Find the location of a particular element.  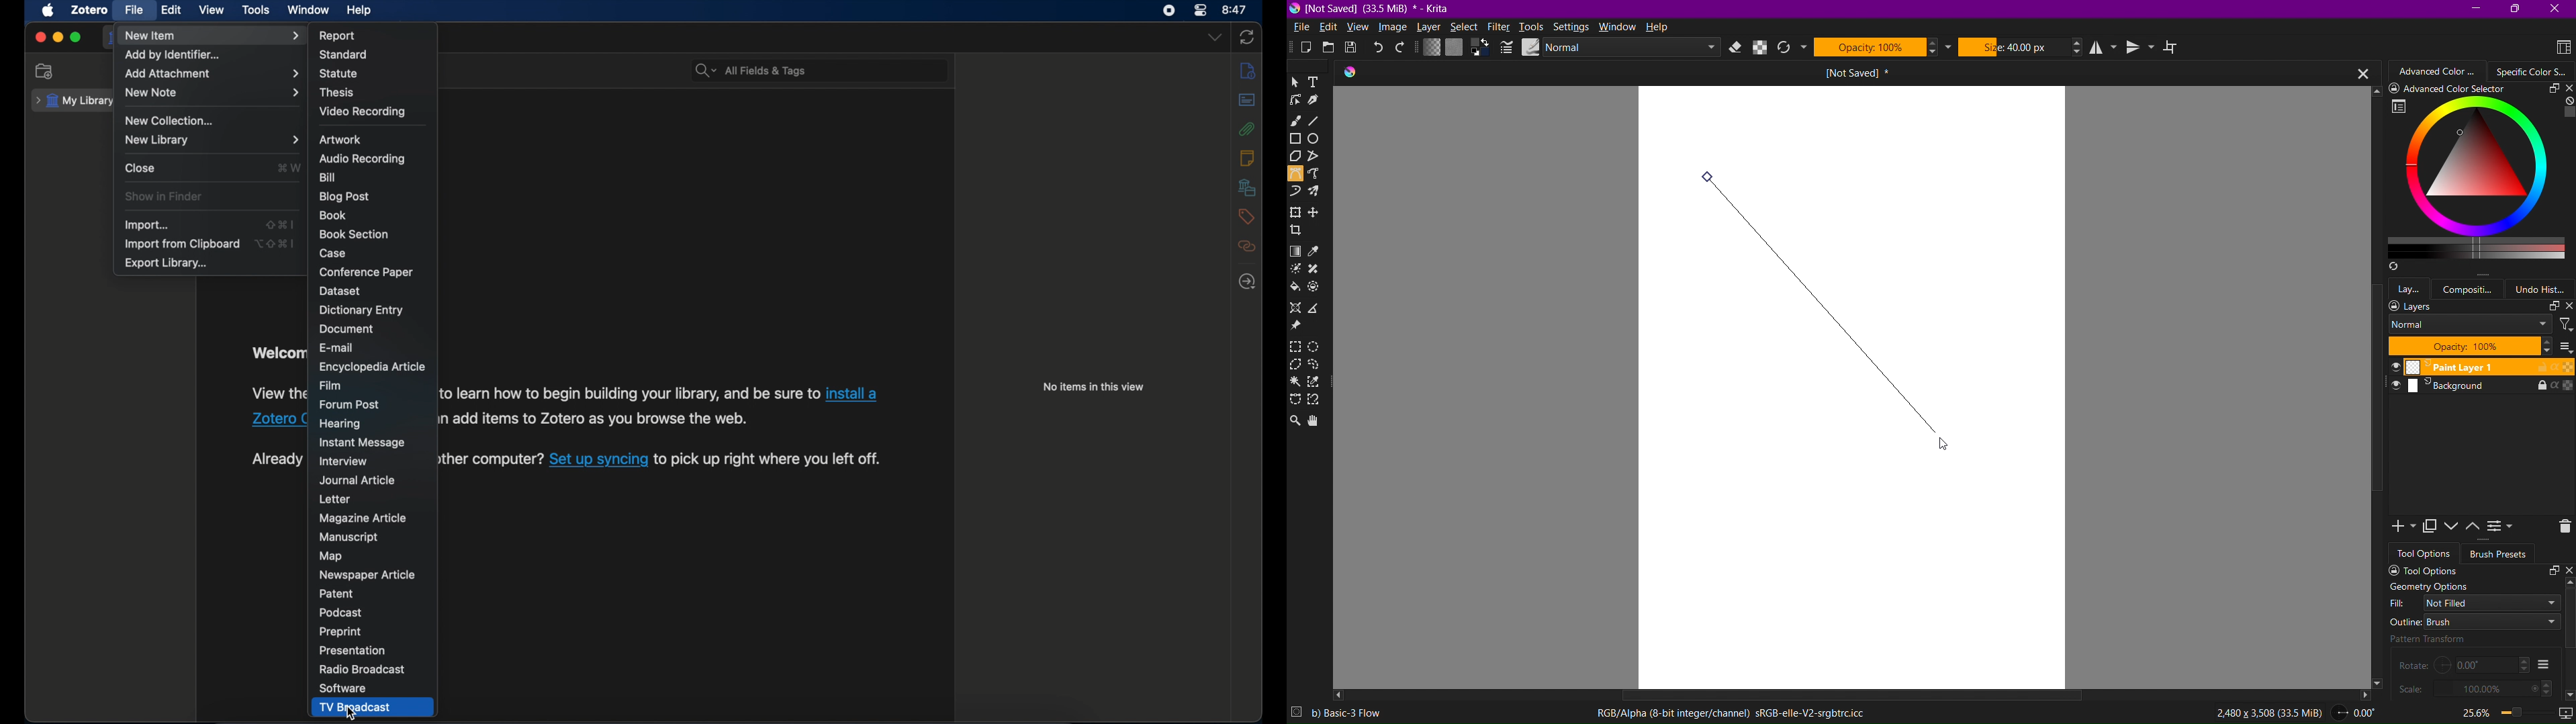

forum post is located at coordinates (351, 404).